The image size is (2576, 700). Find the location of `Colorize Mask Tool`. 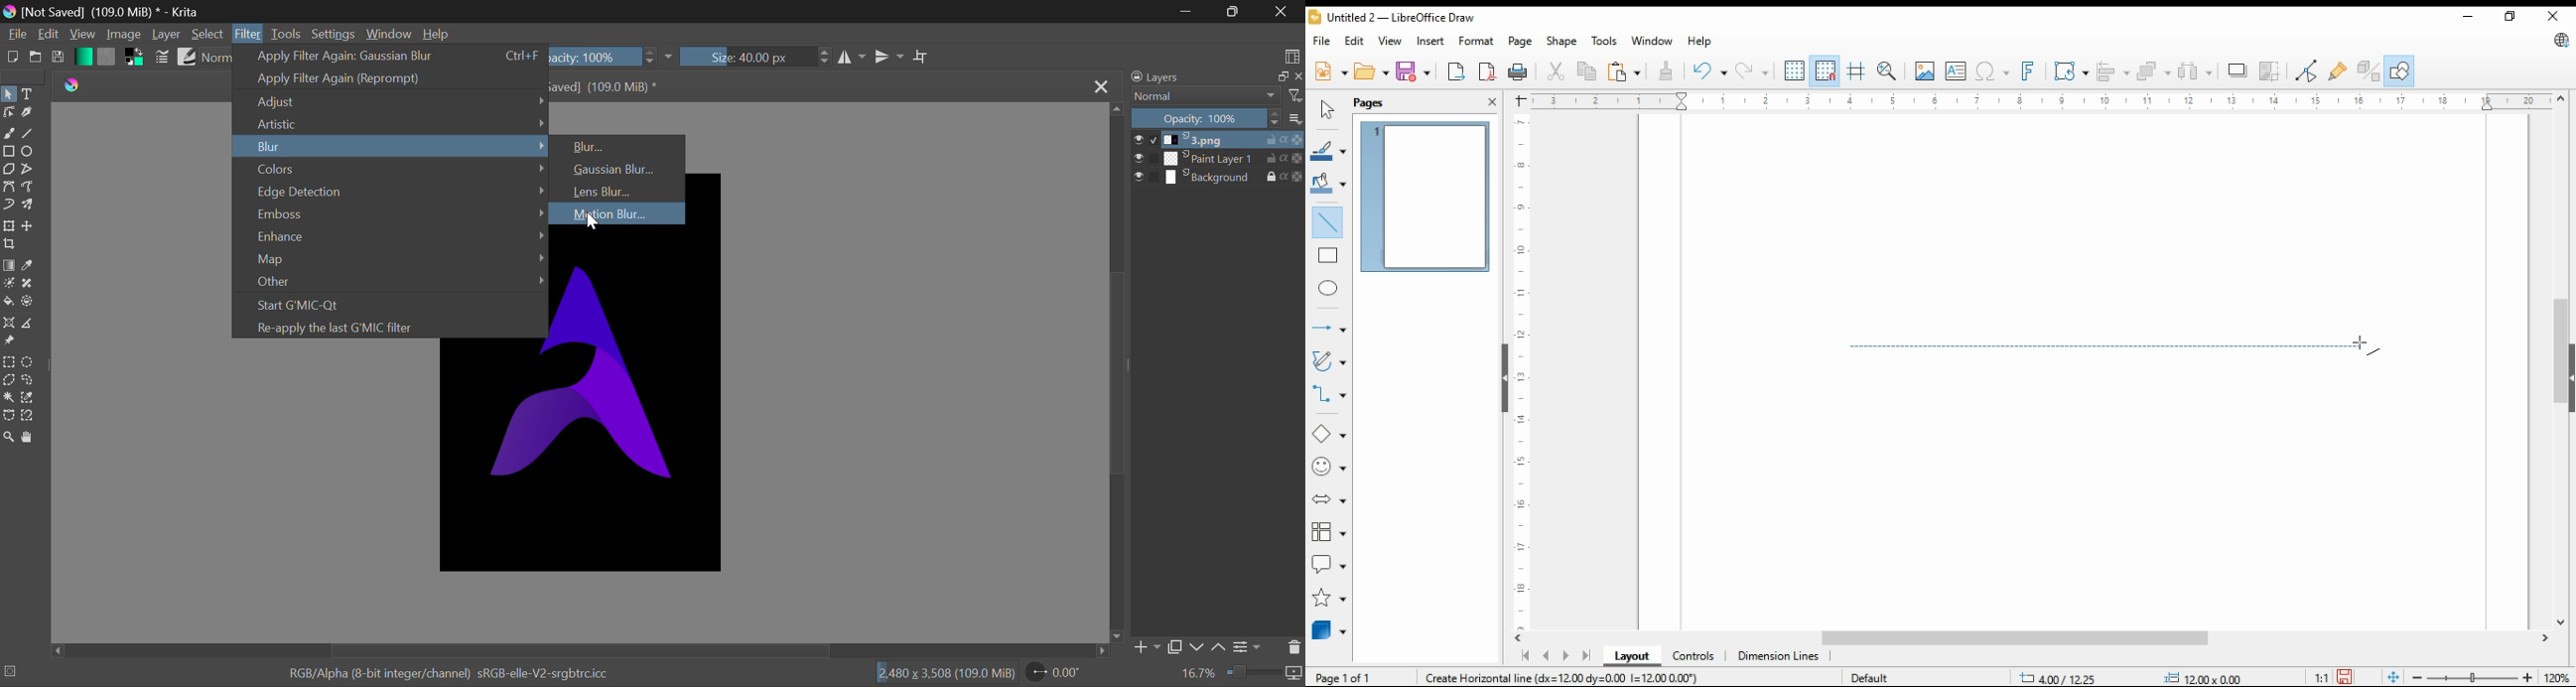

Colorize Mask Tool is located at coordinates (8, 283).